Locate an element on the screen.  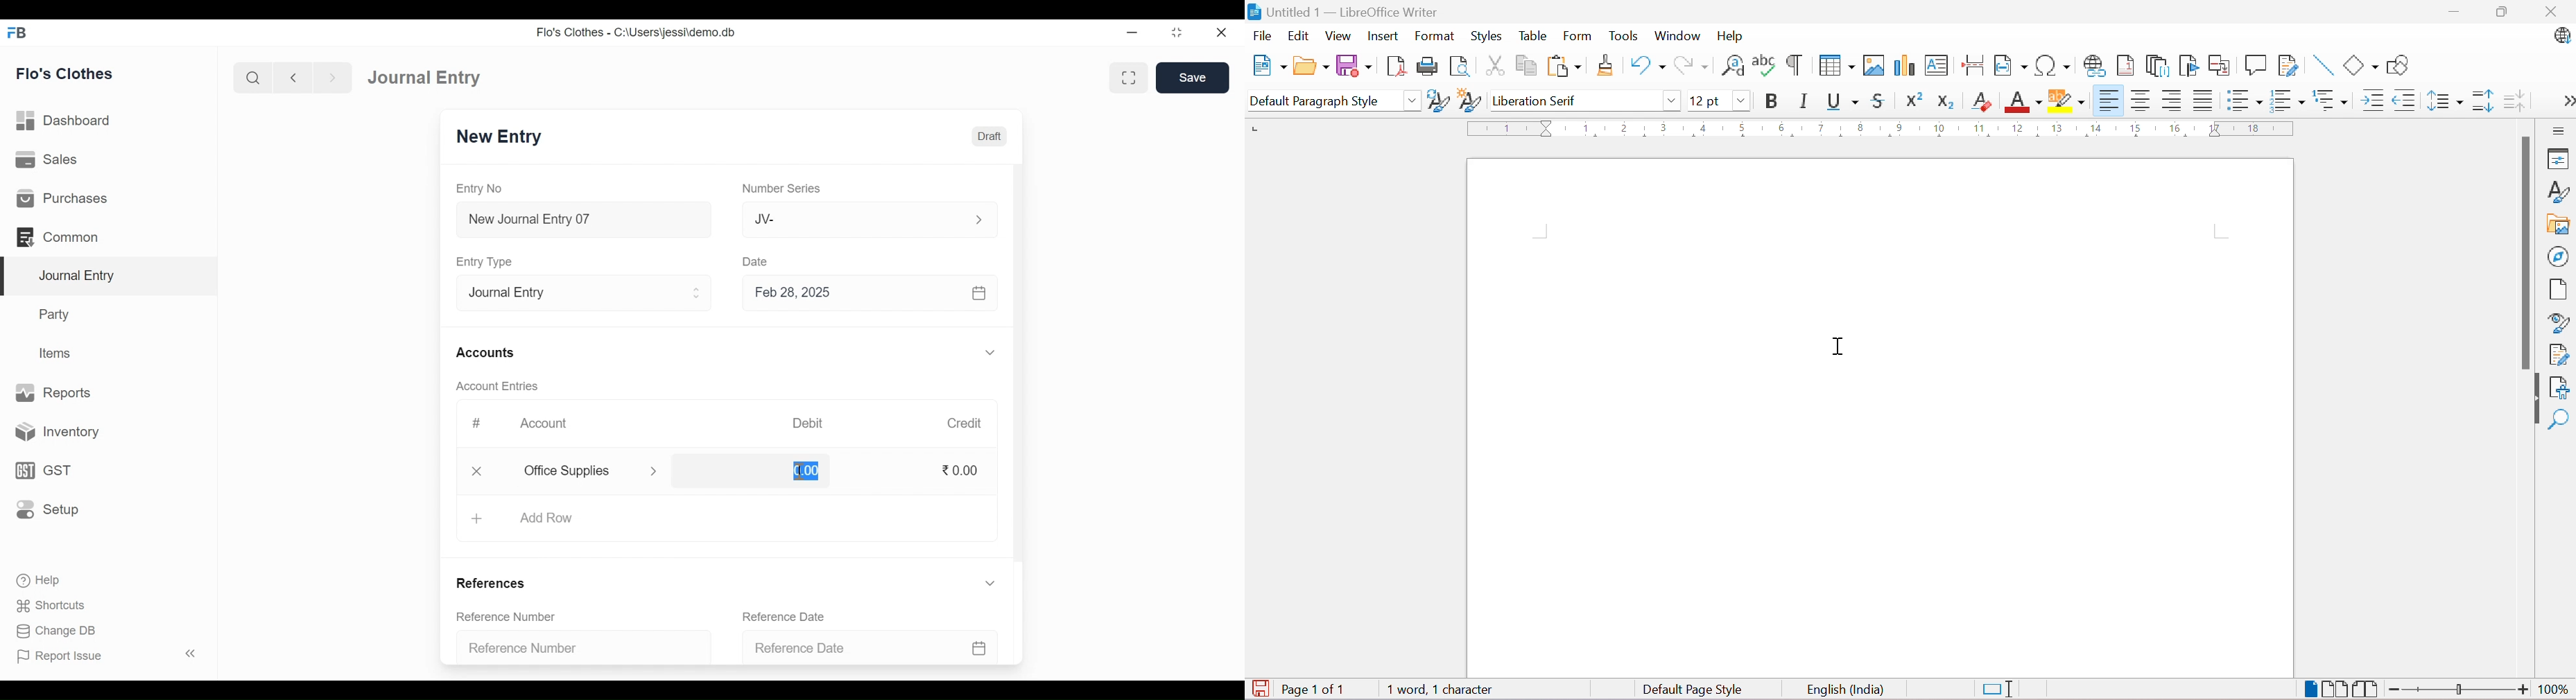
Vertical Scroll bar is located at coordinates (1020, 366).